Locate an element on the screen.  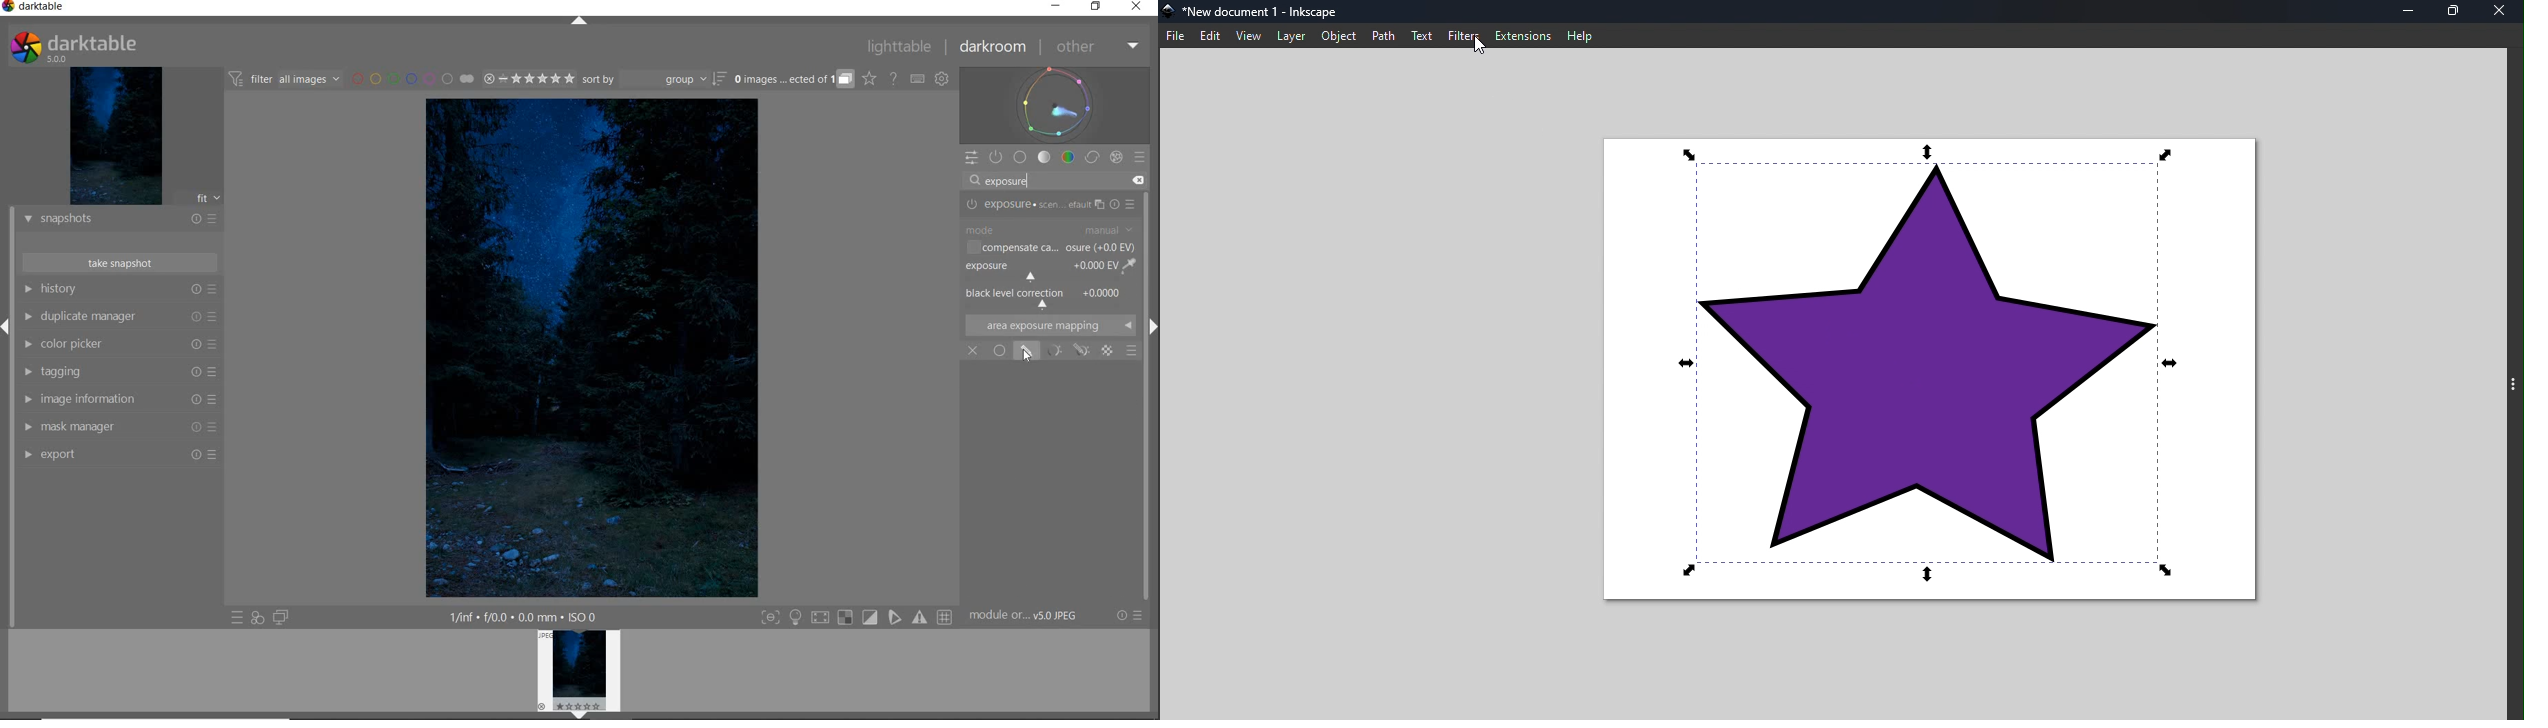
CLOSE is located at coordinates (1137, 8).